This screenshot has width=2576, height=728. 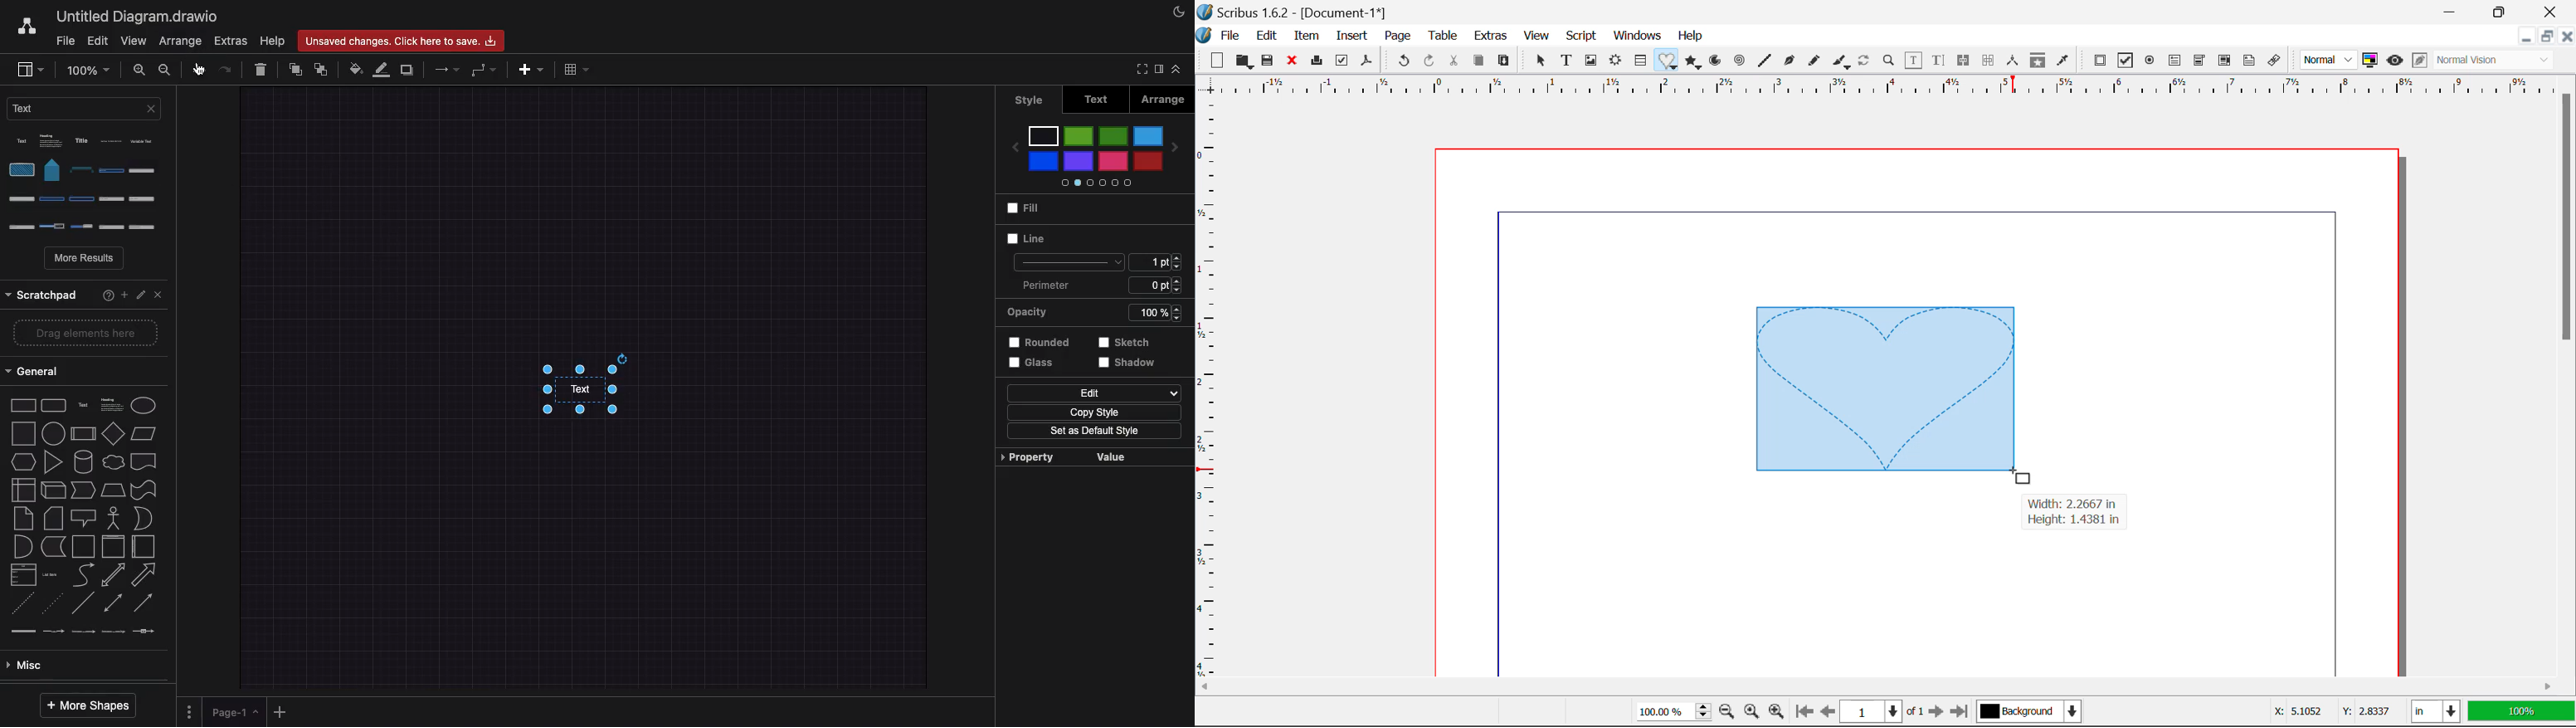 What do you see at coordinates (2506, 12) in the screenshot?
I see `Minimize` at bounding box center [2506, 12].